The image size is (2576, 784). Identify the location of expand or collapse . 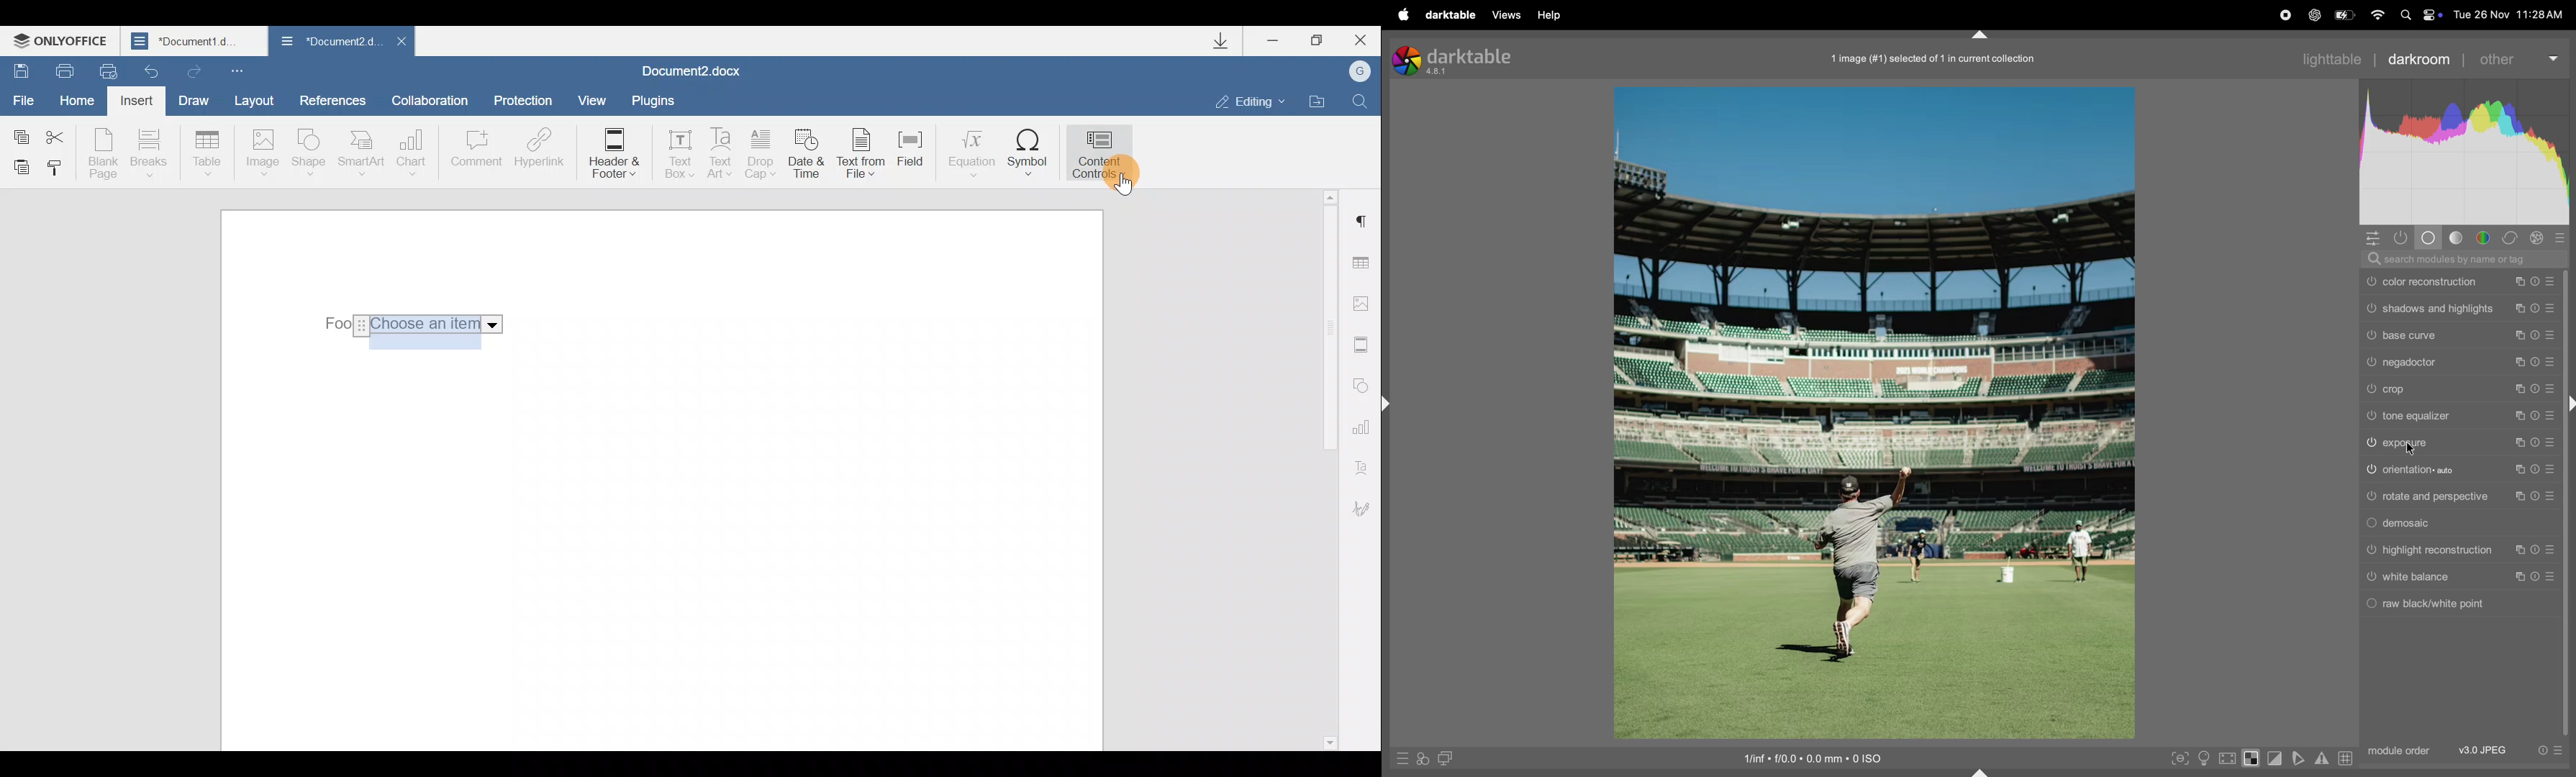
(1979, 33).